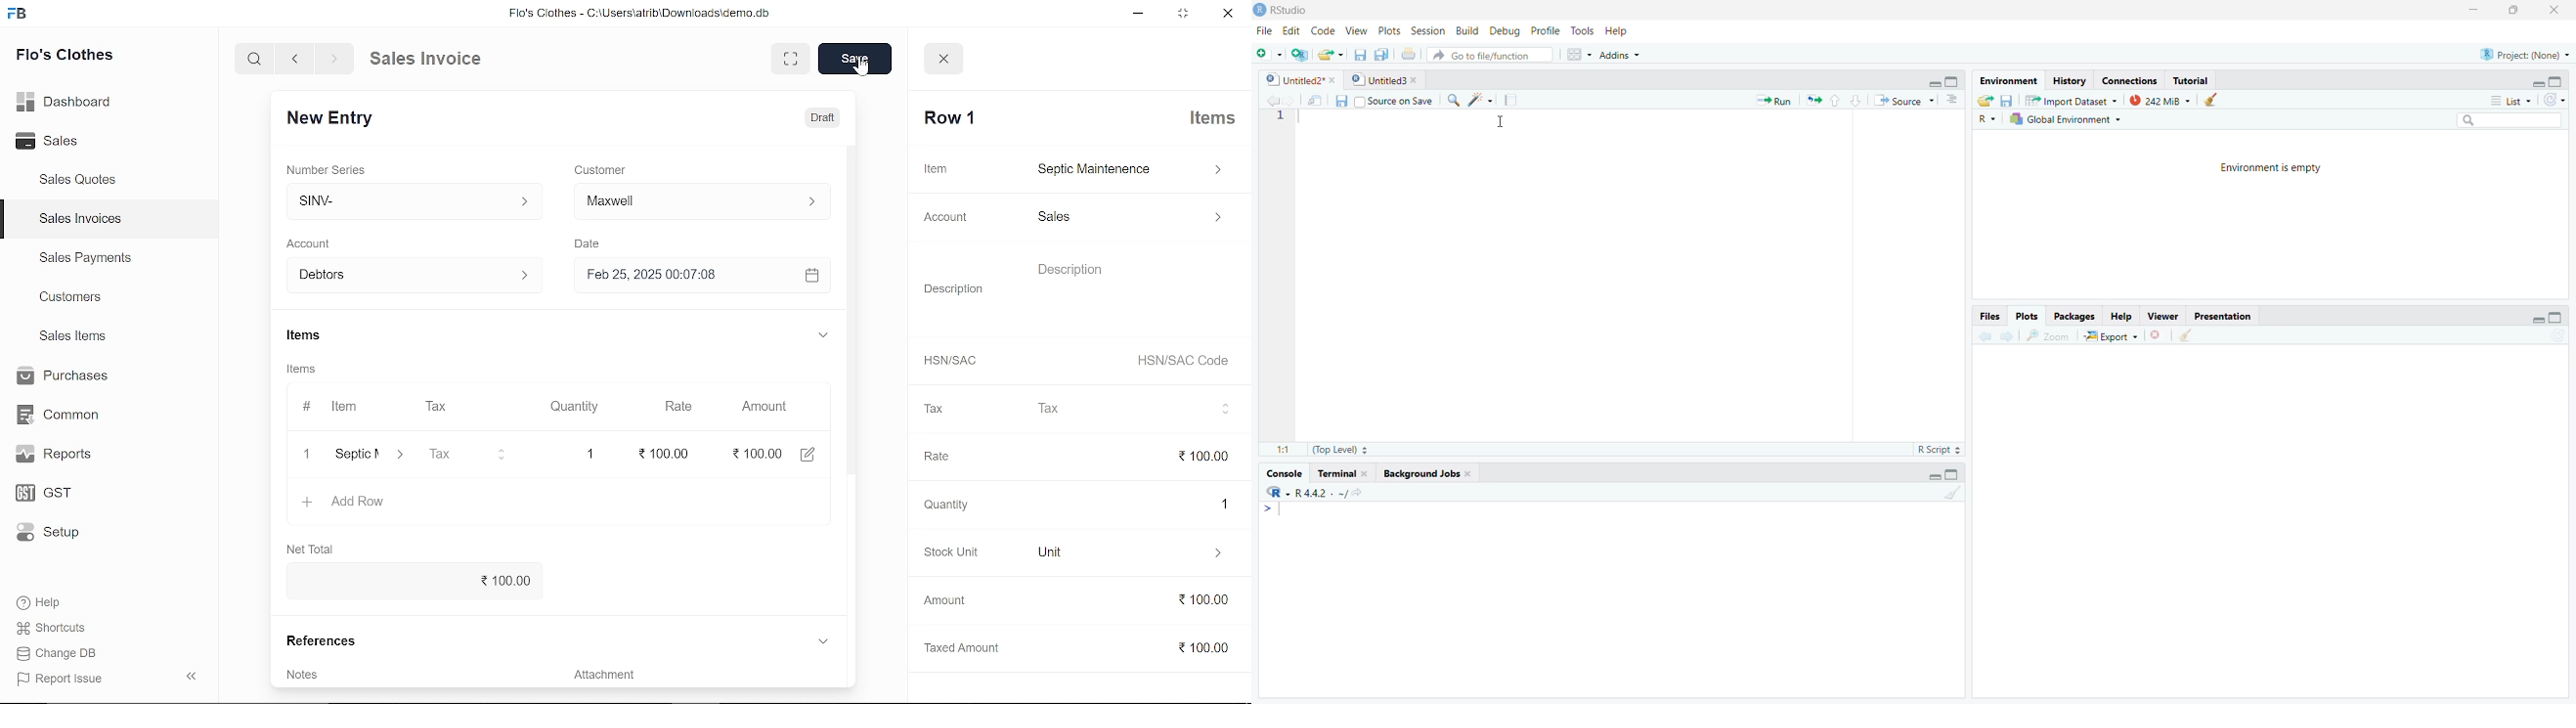 The height and width of the screenshot is (728, 2576). Describe the element at coordinates (855, 59) in the screenshot. I see `save` at that location.